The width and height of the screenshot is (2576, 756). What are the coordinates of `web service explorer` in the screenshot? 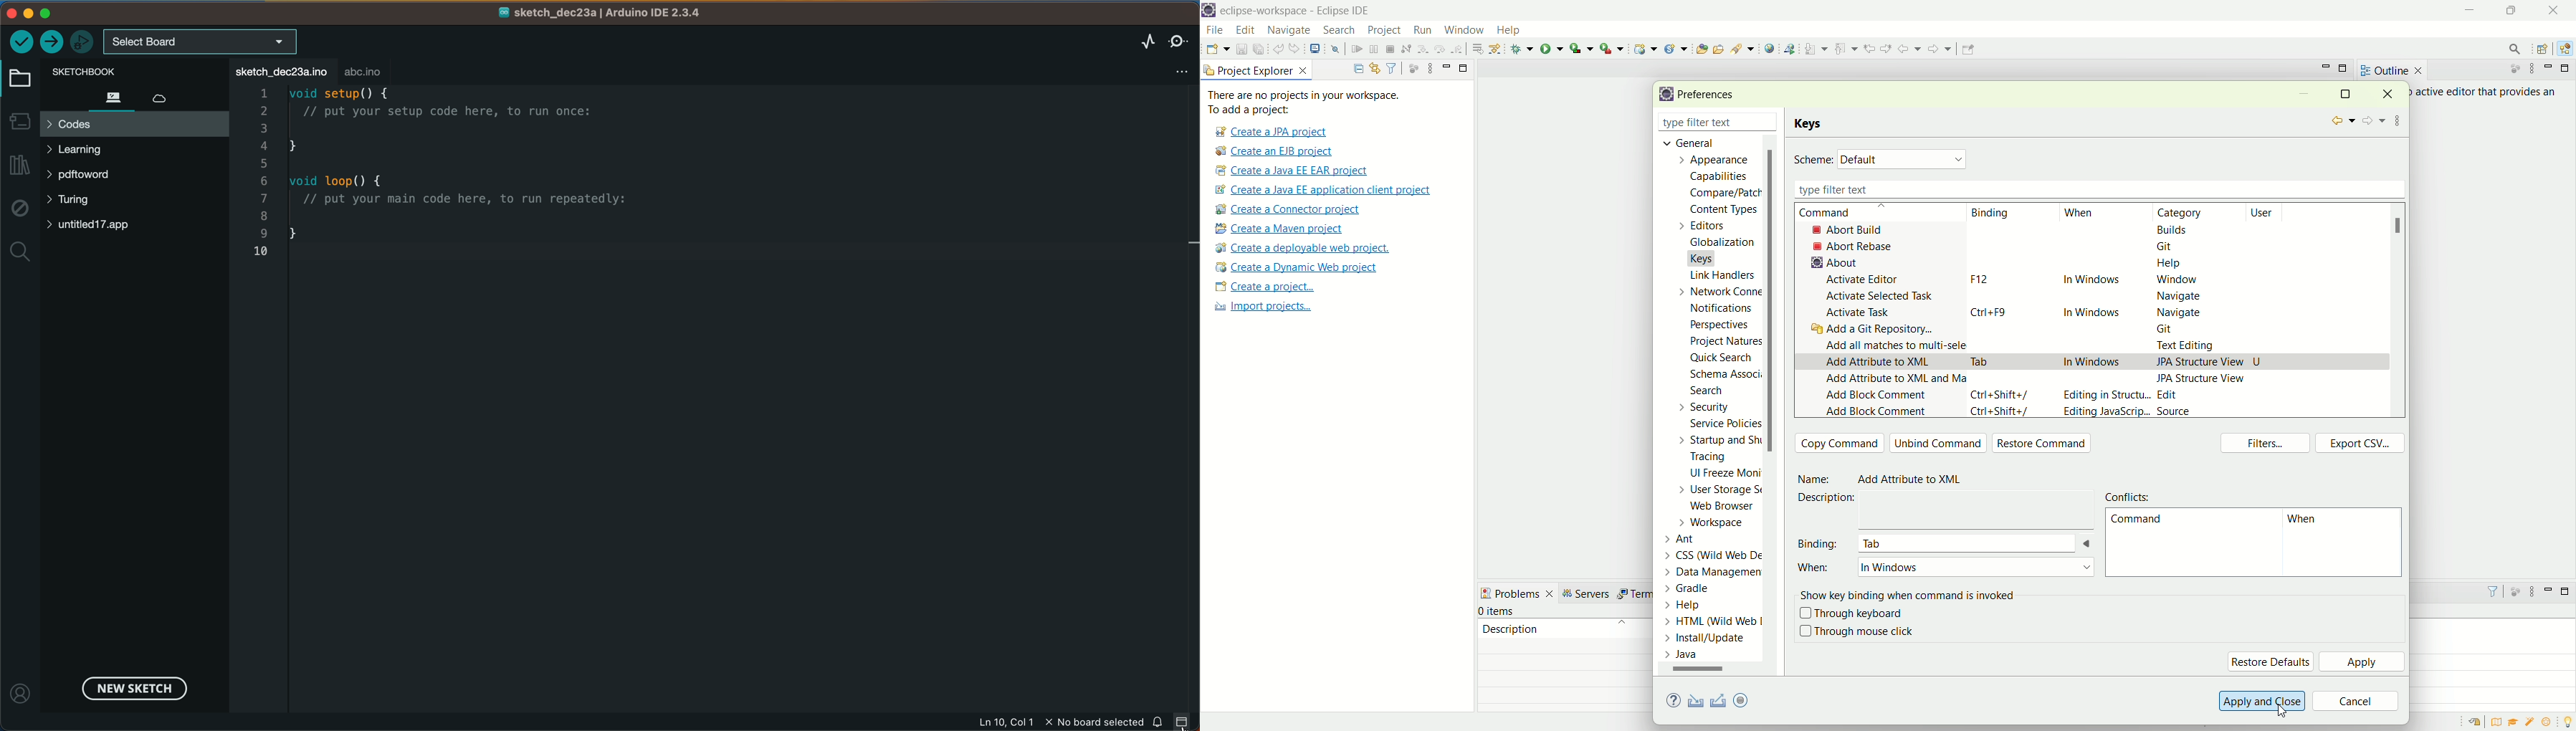 It's located at (1789, 48).